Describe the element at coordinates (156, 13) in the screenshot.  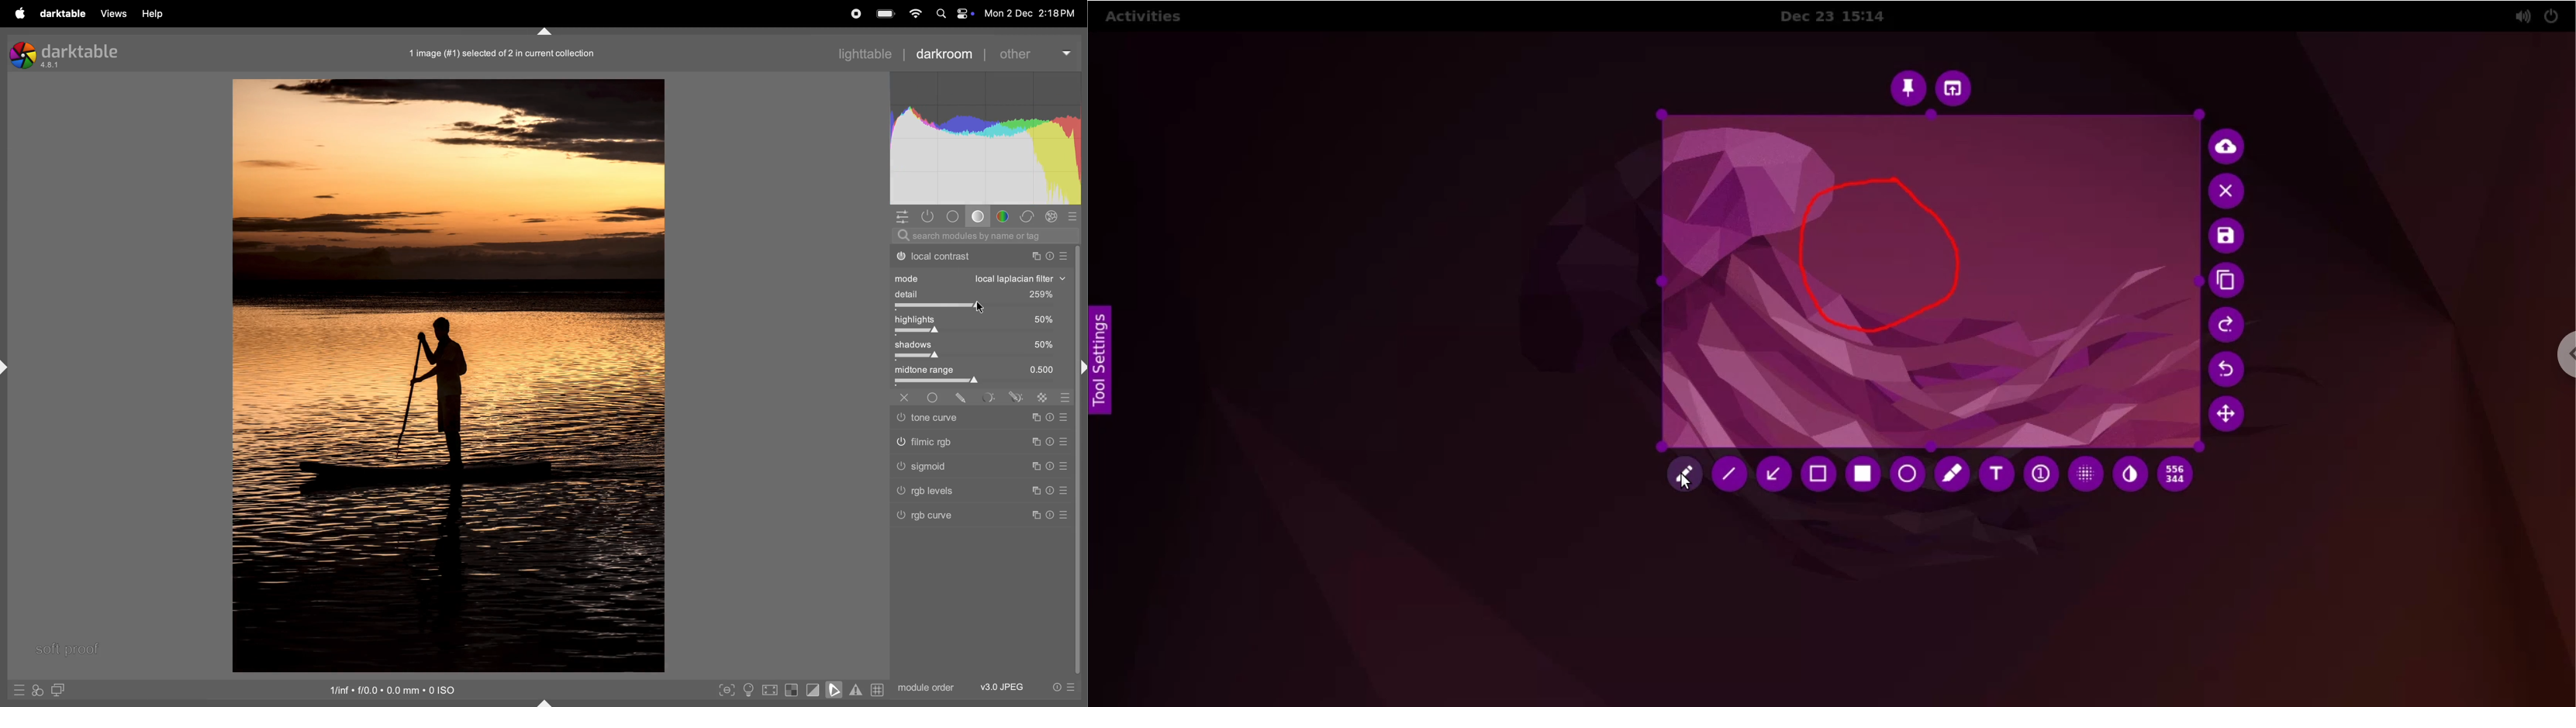
I see `help` at that location.